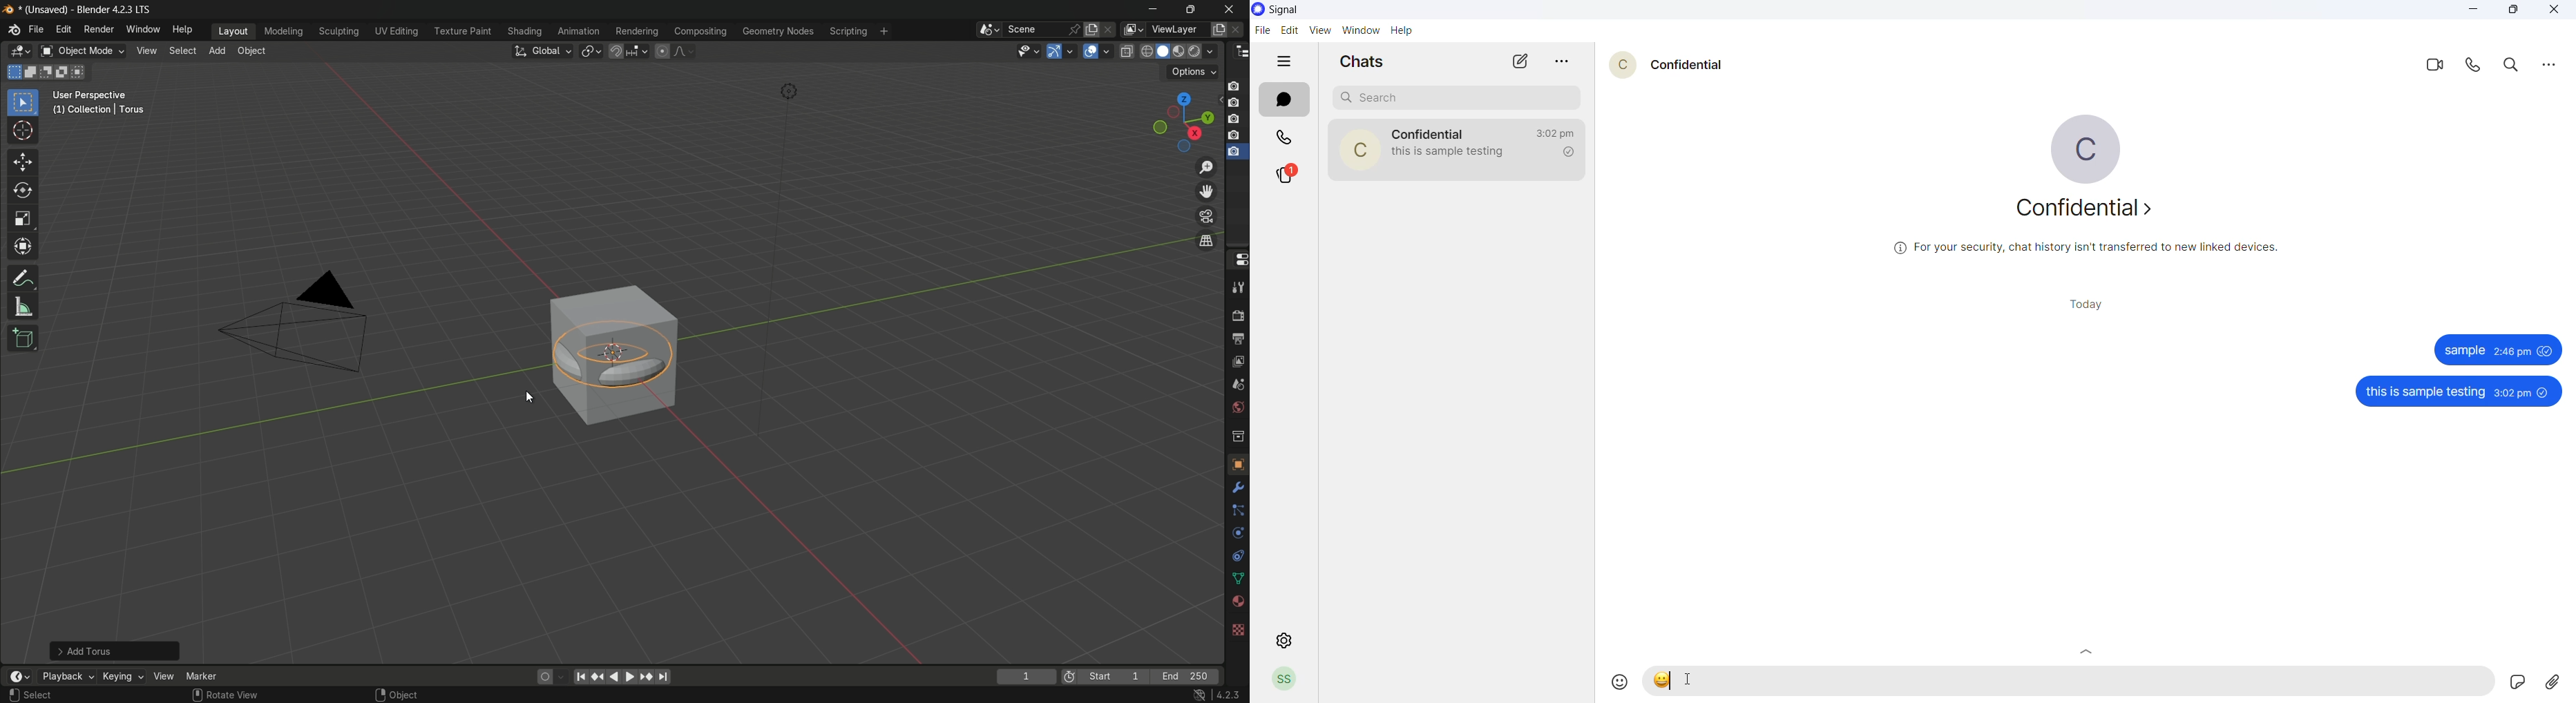 Image resolution: width=2576 pixels, height=728 pixels. Describe the element at coordinates (1110, 29) in the screenshot. I see `delete scene` at that location.